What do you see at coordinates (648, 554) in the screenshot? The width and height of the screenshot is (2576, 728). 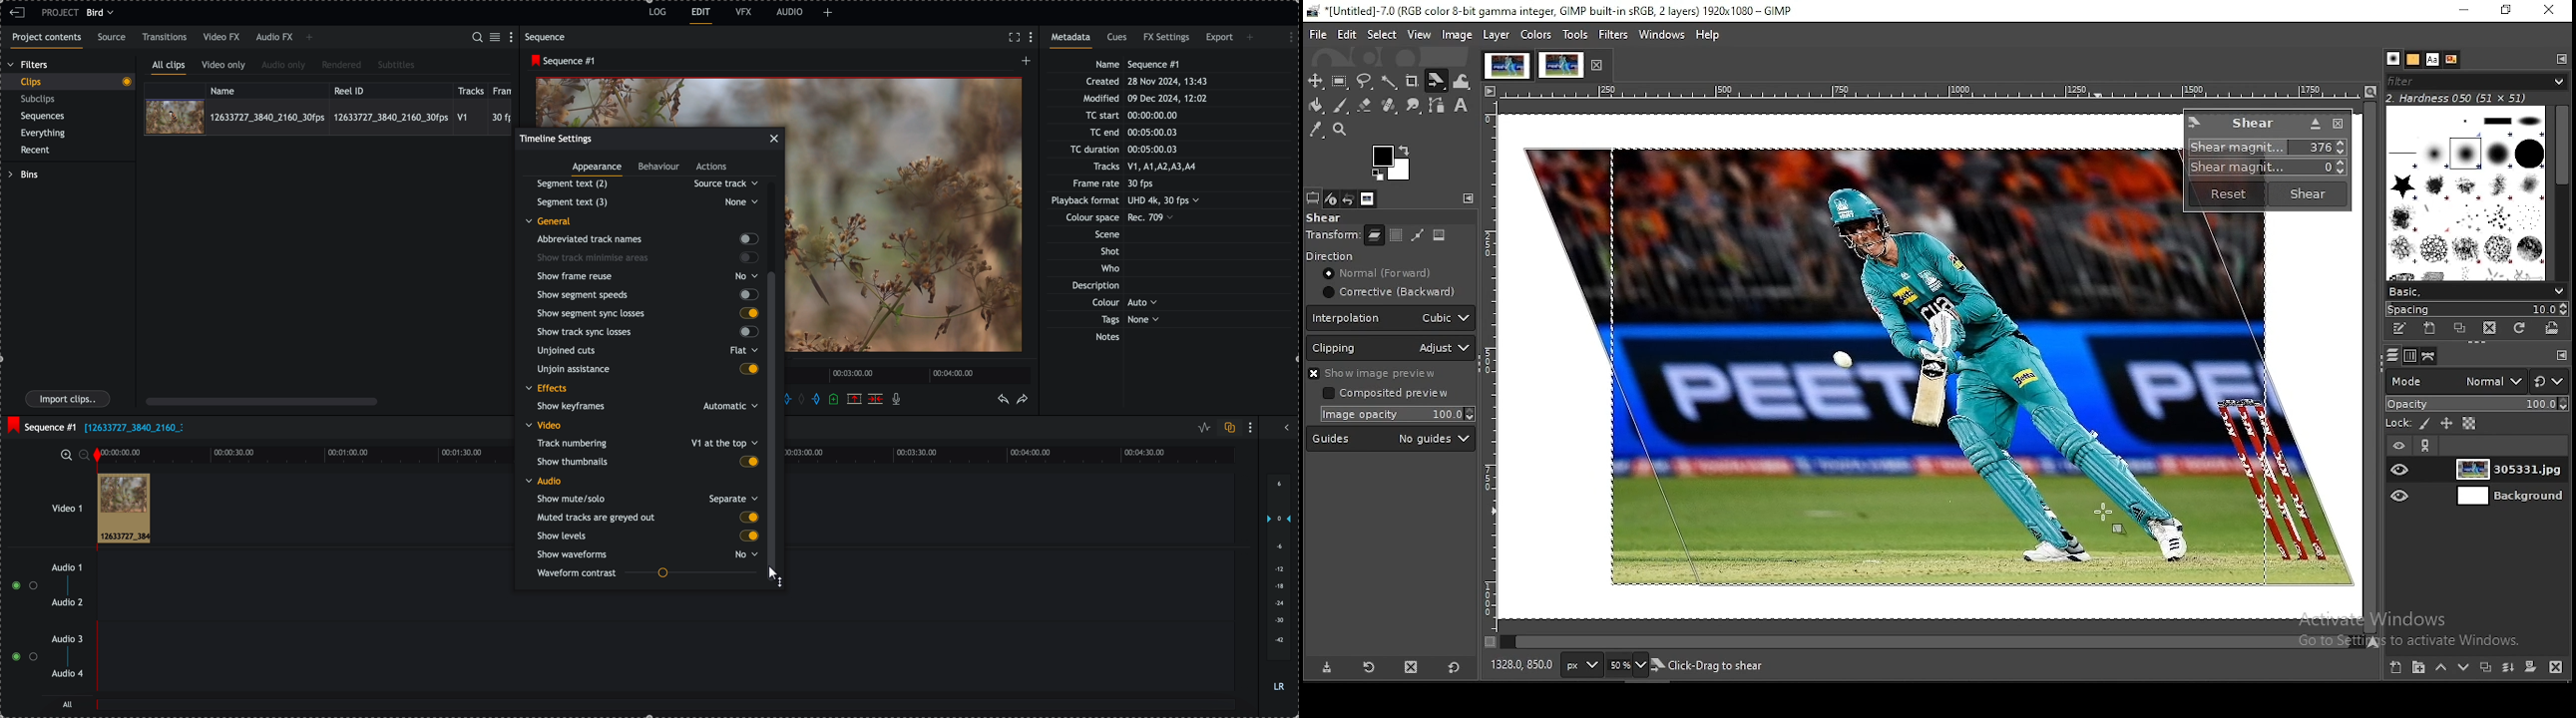 I see `show waveforms` at bounding box center [648, 554].